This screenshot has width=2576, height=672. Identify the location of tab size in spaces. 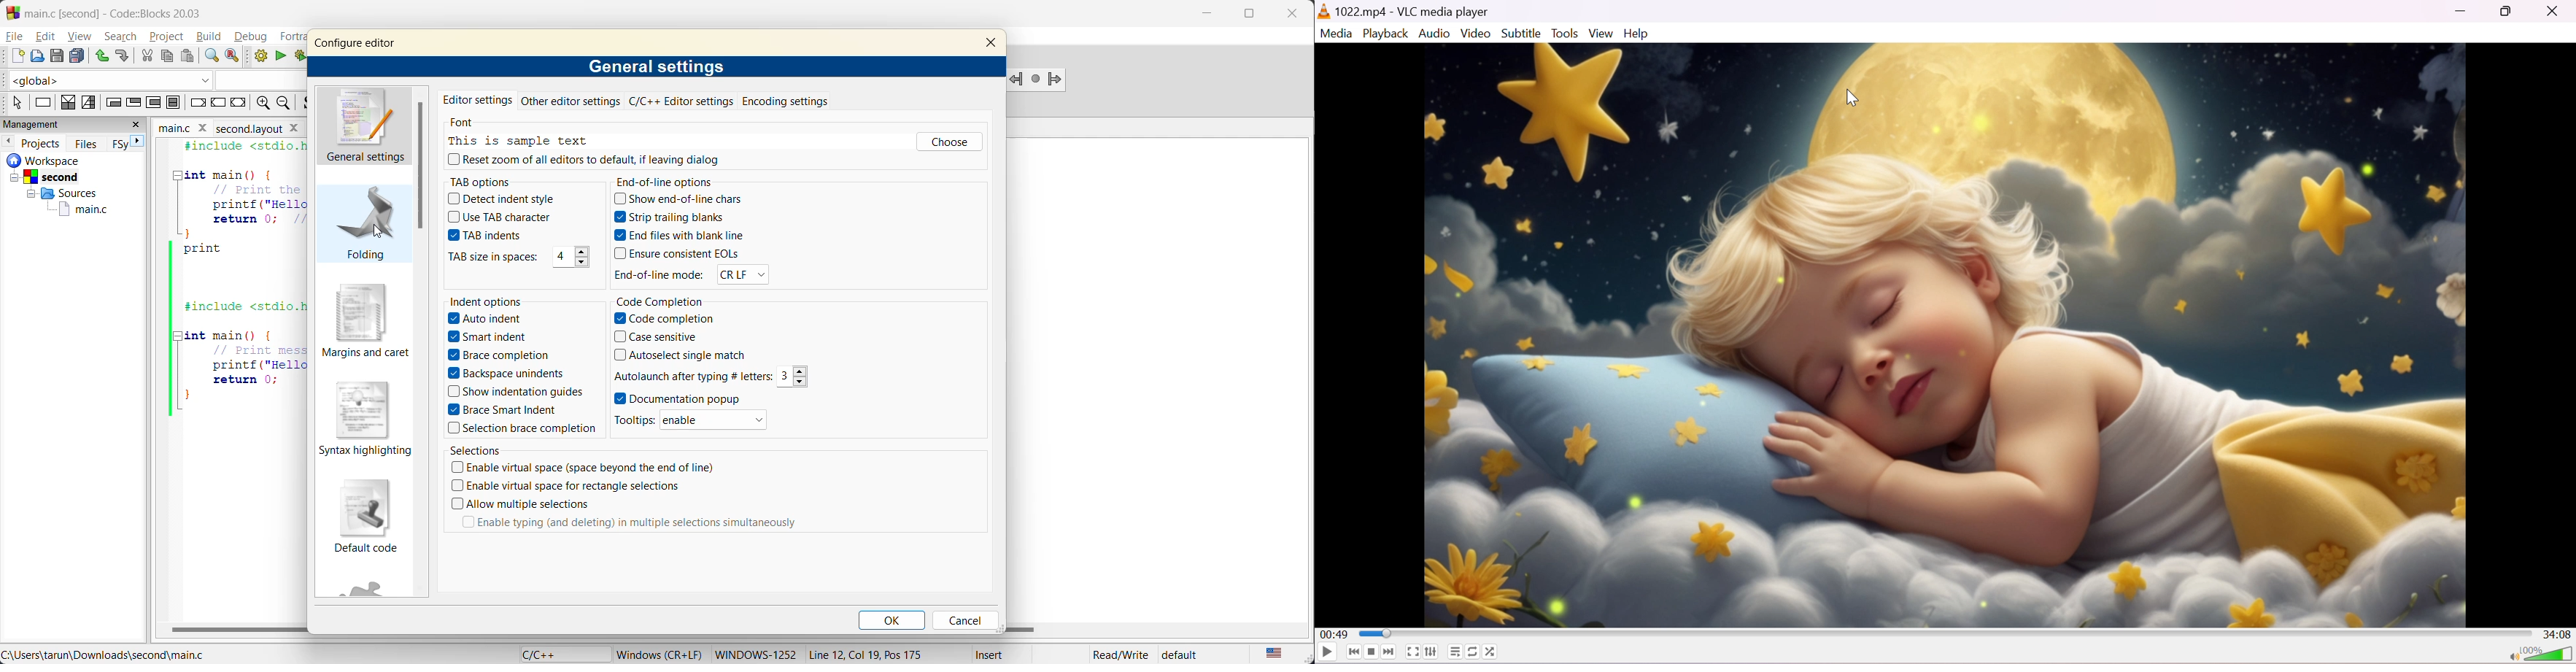
(495, 257).